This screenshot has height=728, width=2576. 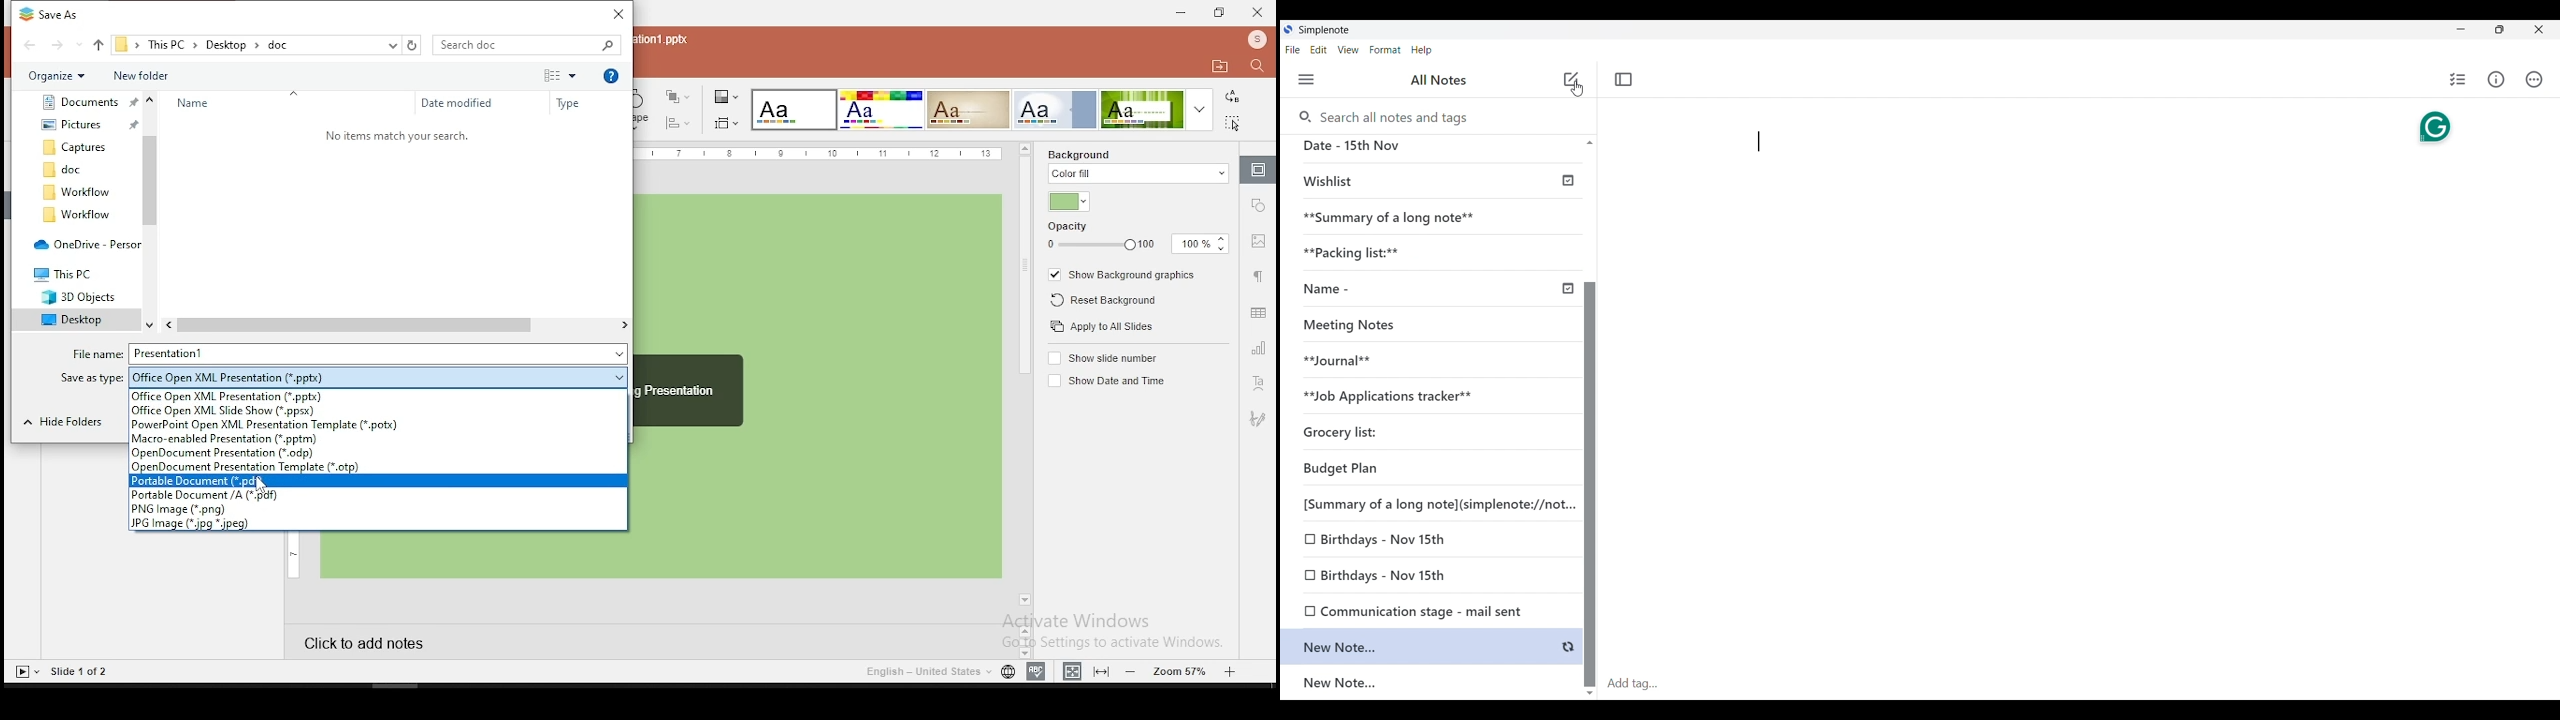 What do you see at coordinates (435, 645) in the screenshot?
I see `click to add notes` at bounding box center [435, 645].